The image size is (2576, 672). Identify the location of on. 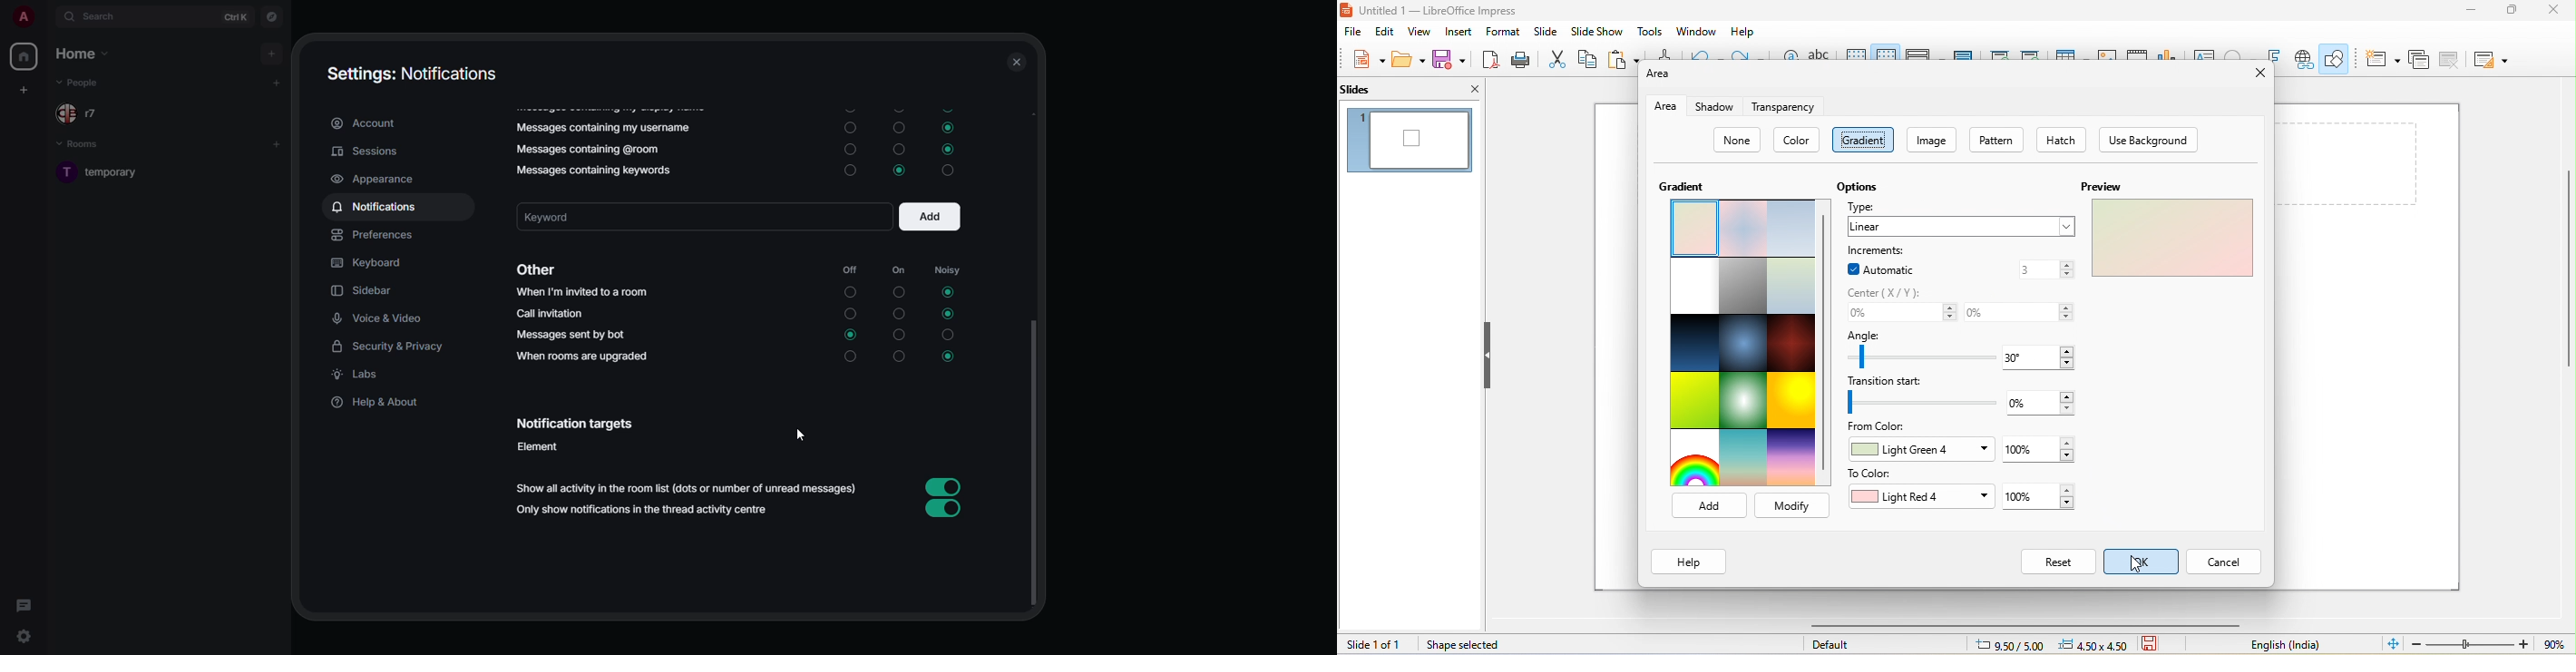
(899, 270).